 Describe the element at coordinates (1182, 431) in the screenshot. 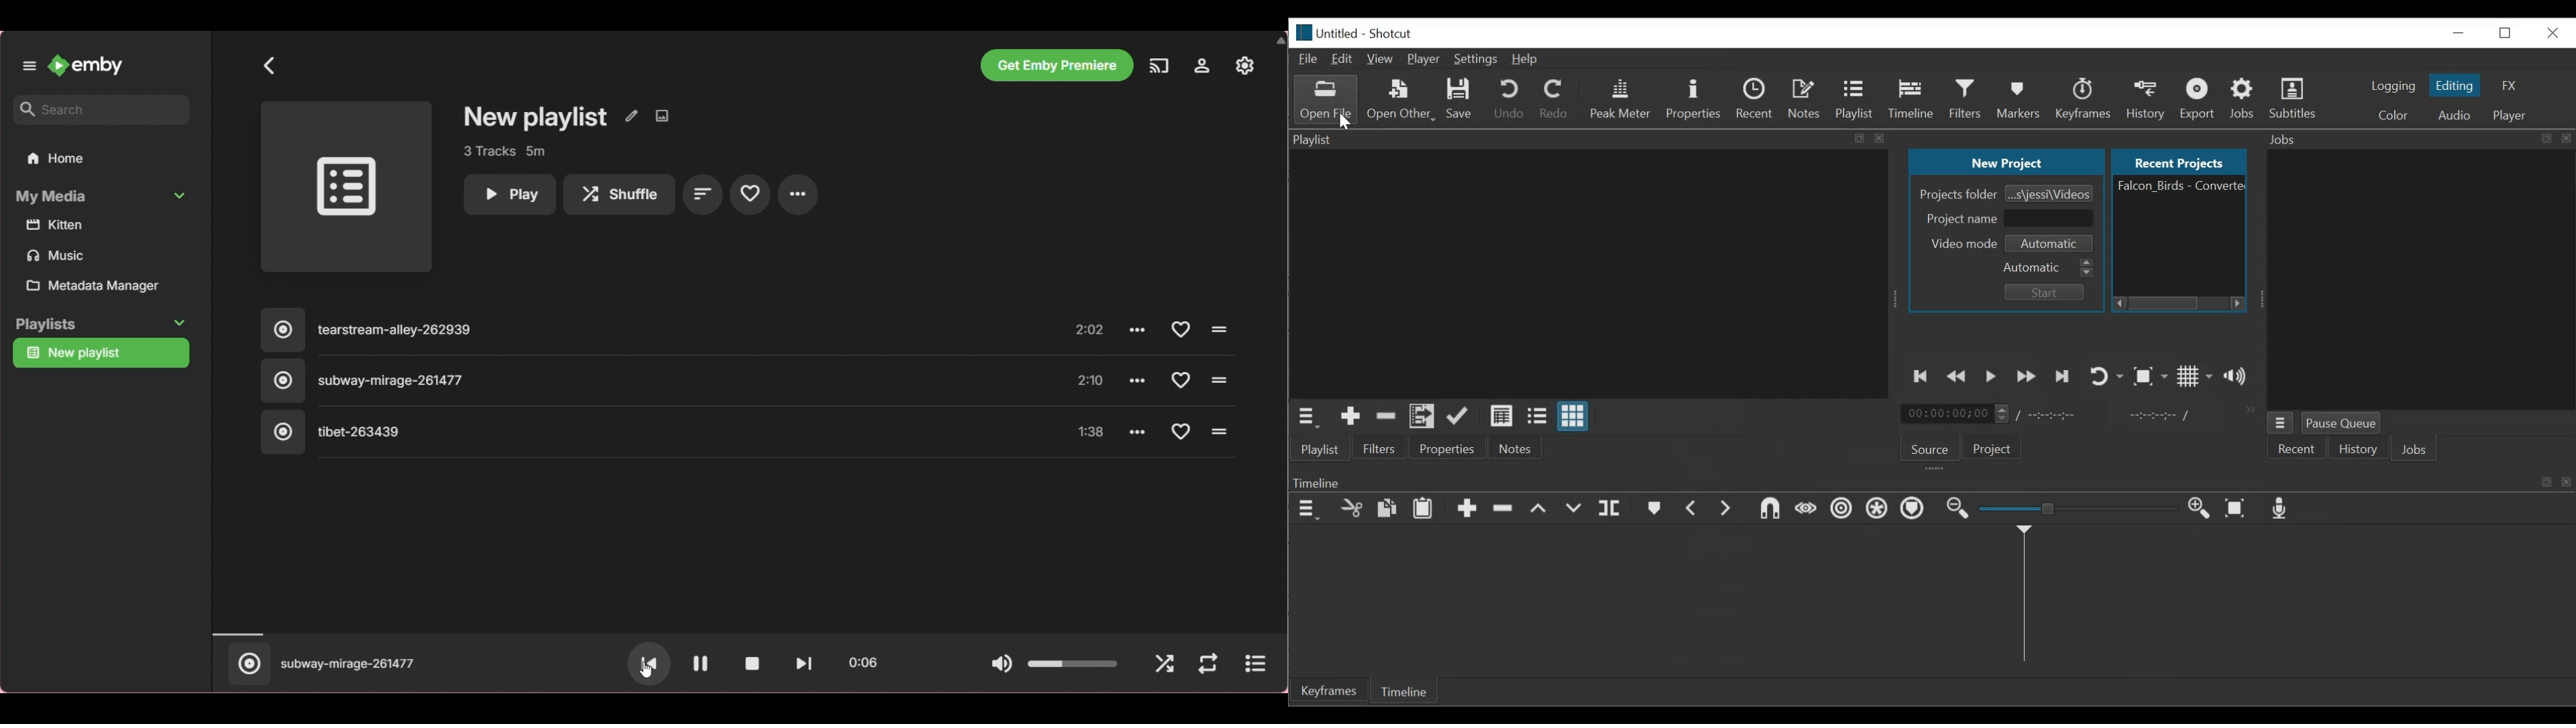

I see `Add respective song to favorites` at that location.